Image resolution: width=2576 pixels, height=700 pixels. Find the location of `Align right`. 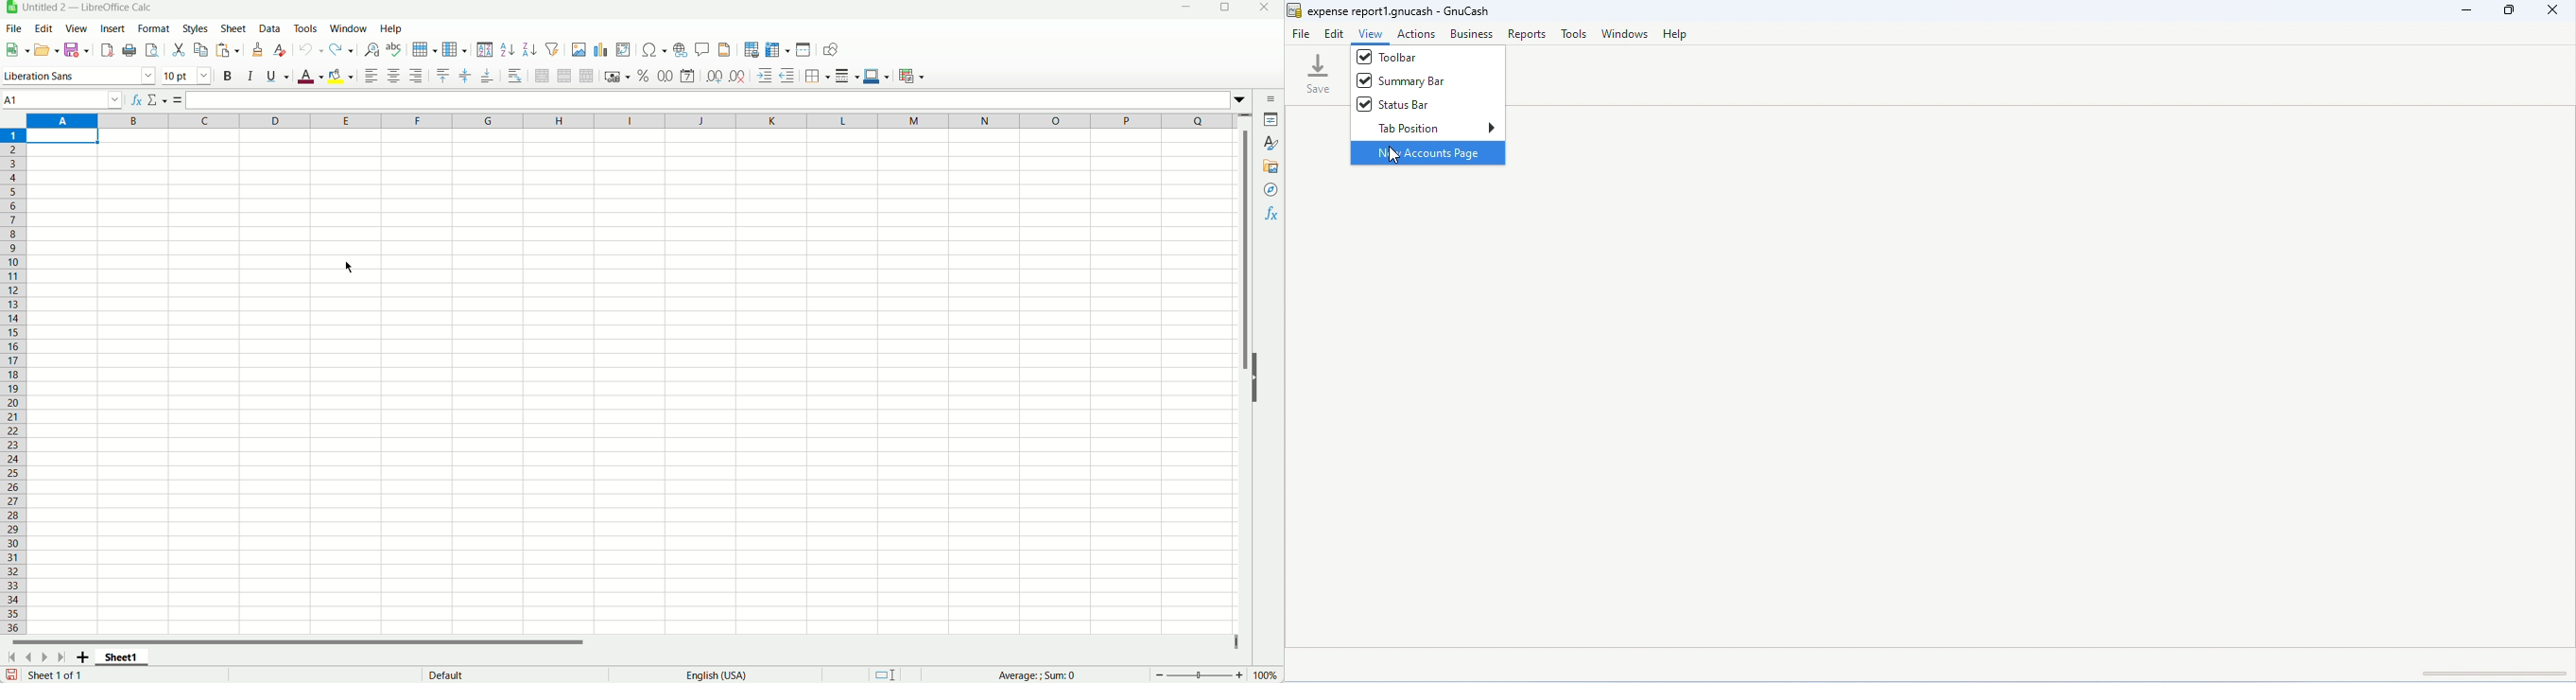

Align right is located at coordinates (416, 74).